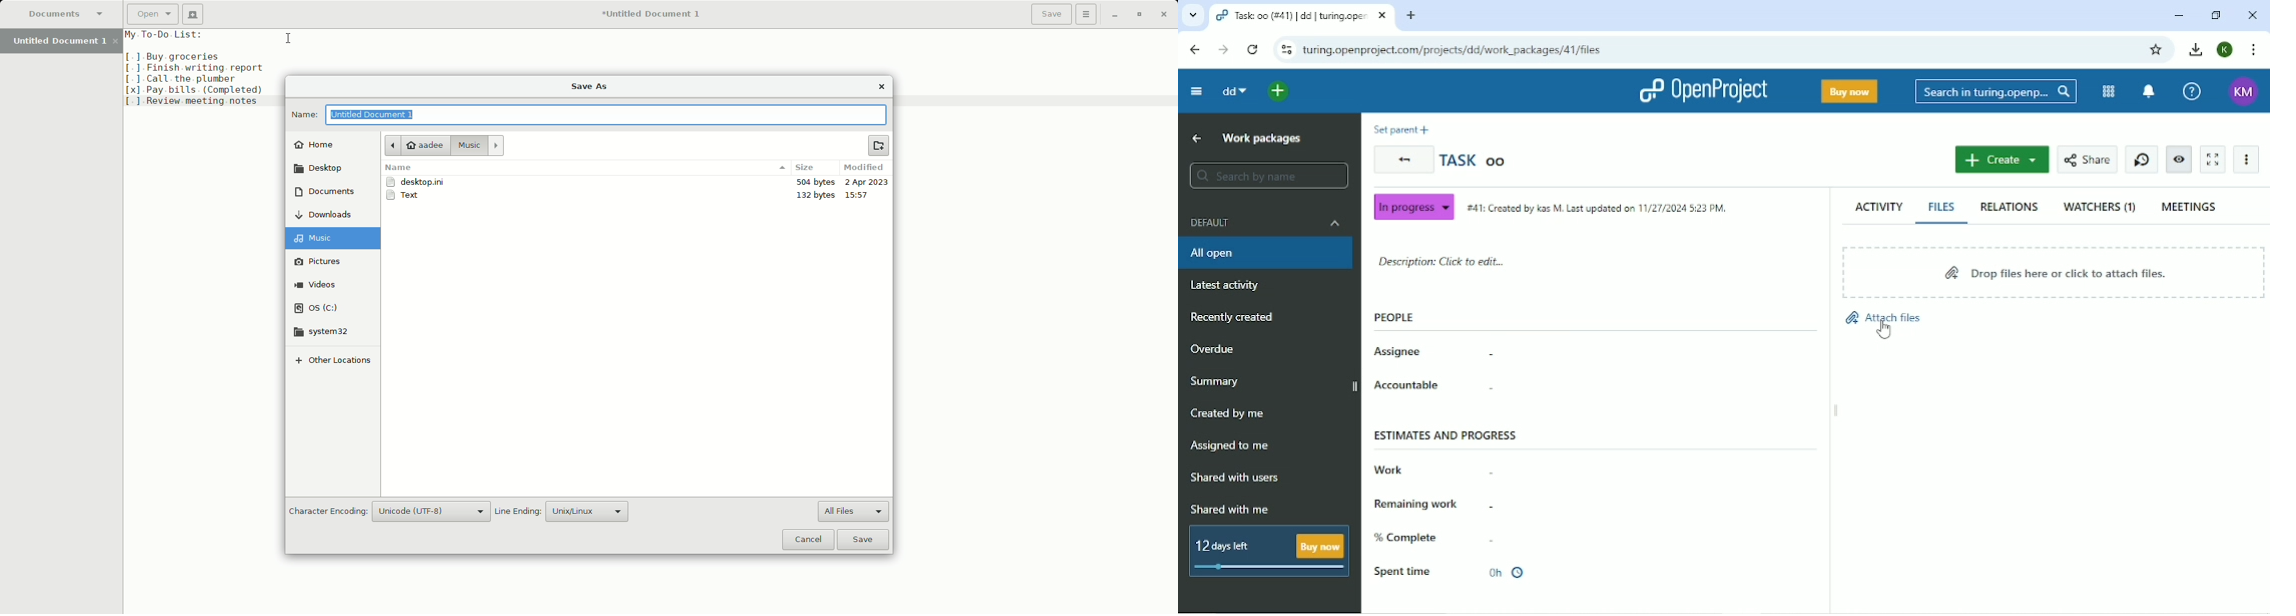 The width and height of the screenshot is (2296, 616). What do you see at coordinates (1444, 261) in the screenshot?
I see `Description` at bounding box center [1444, 261].